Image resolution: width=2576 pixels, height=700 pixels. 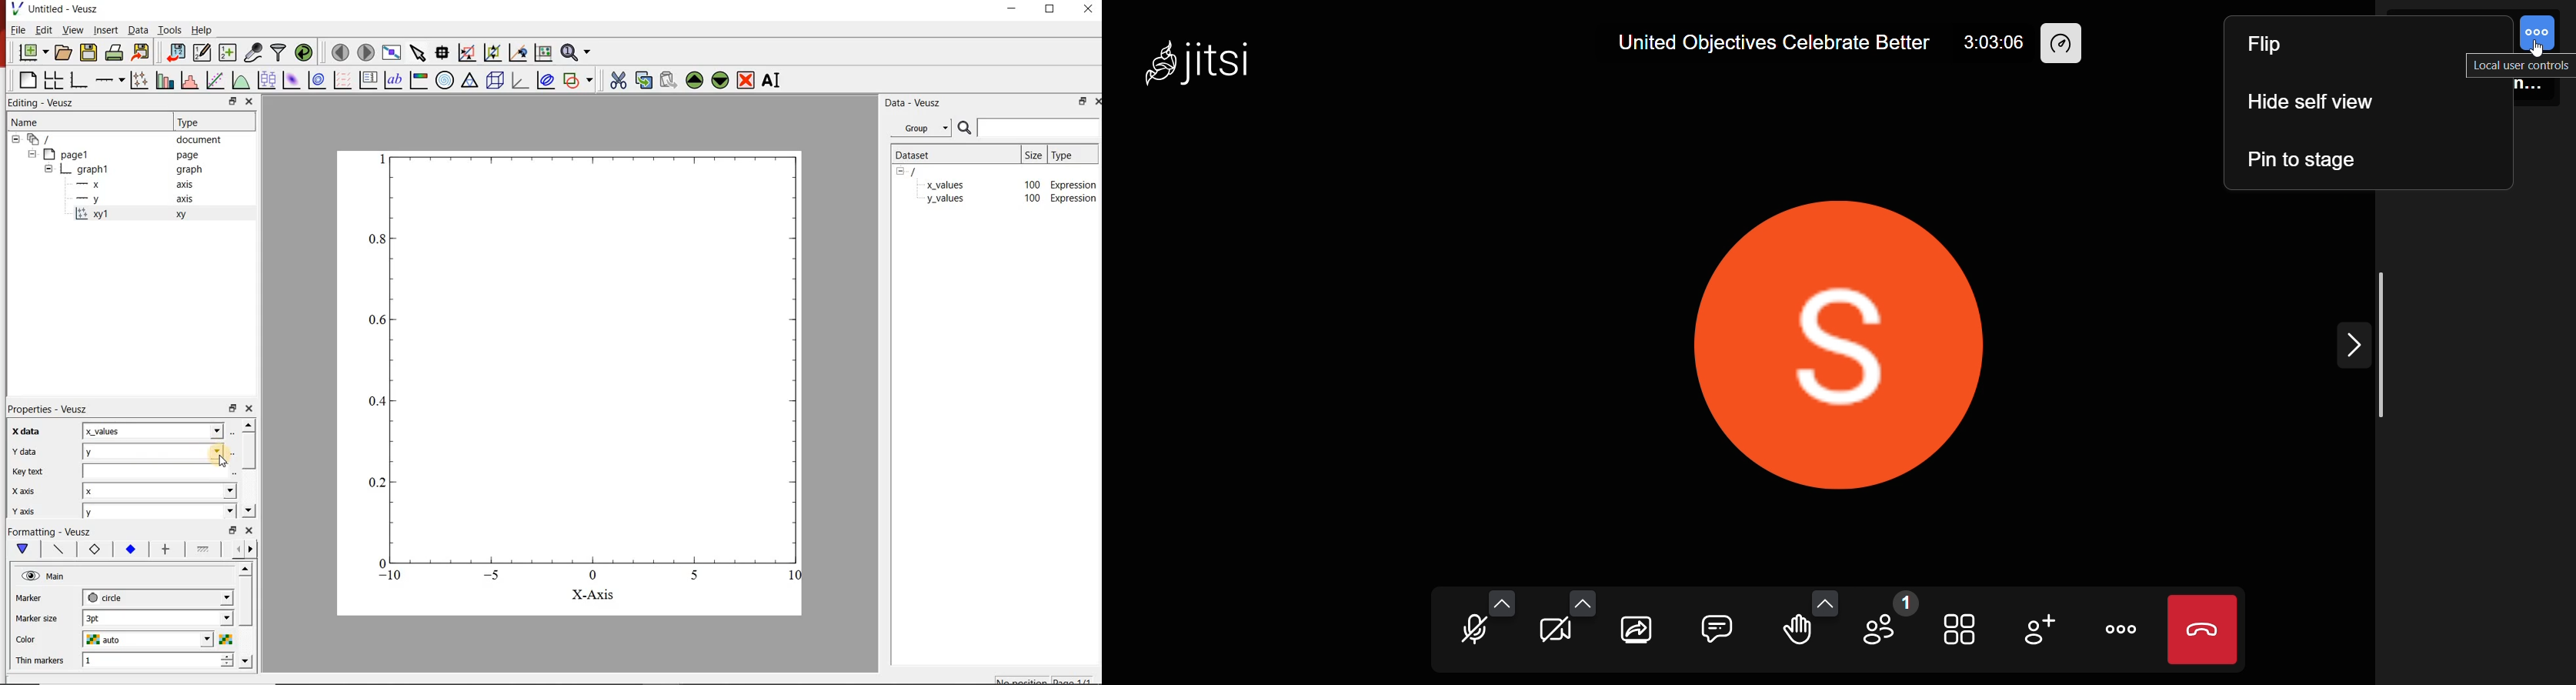 I want to click on more, so click(x=2125, y=627).